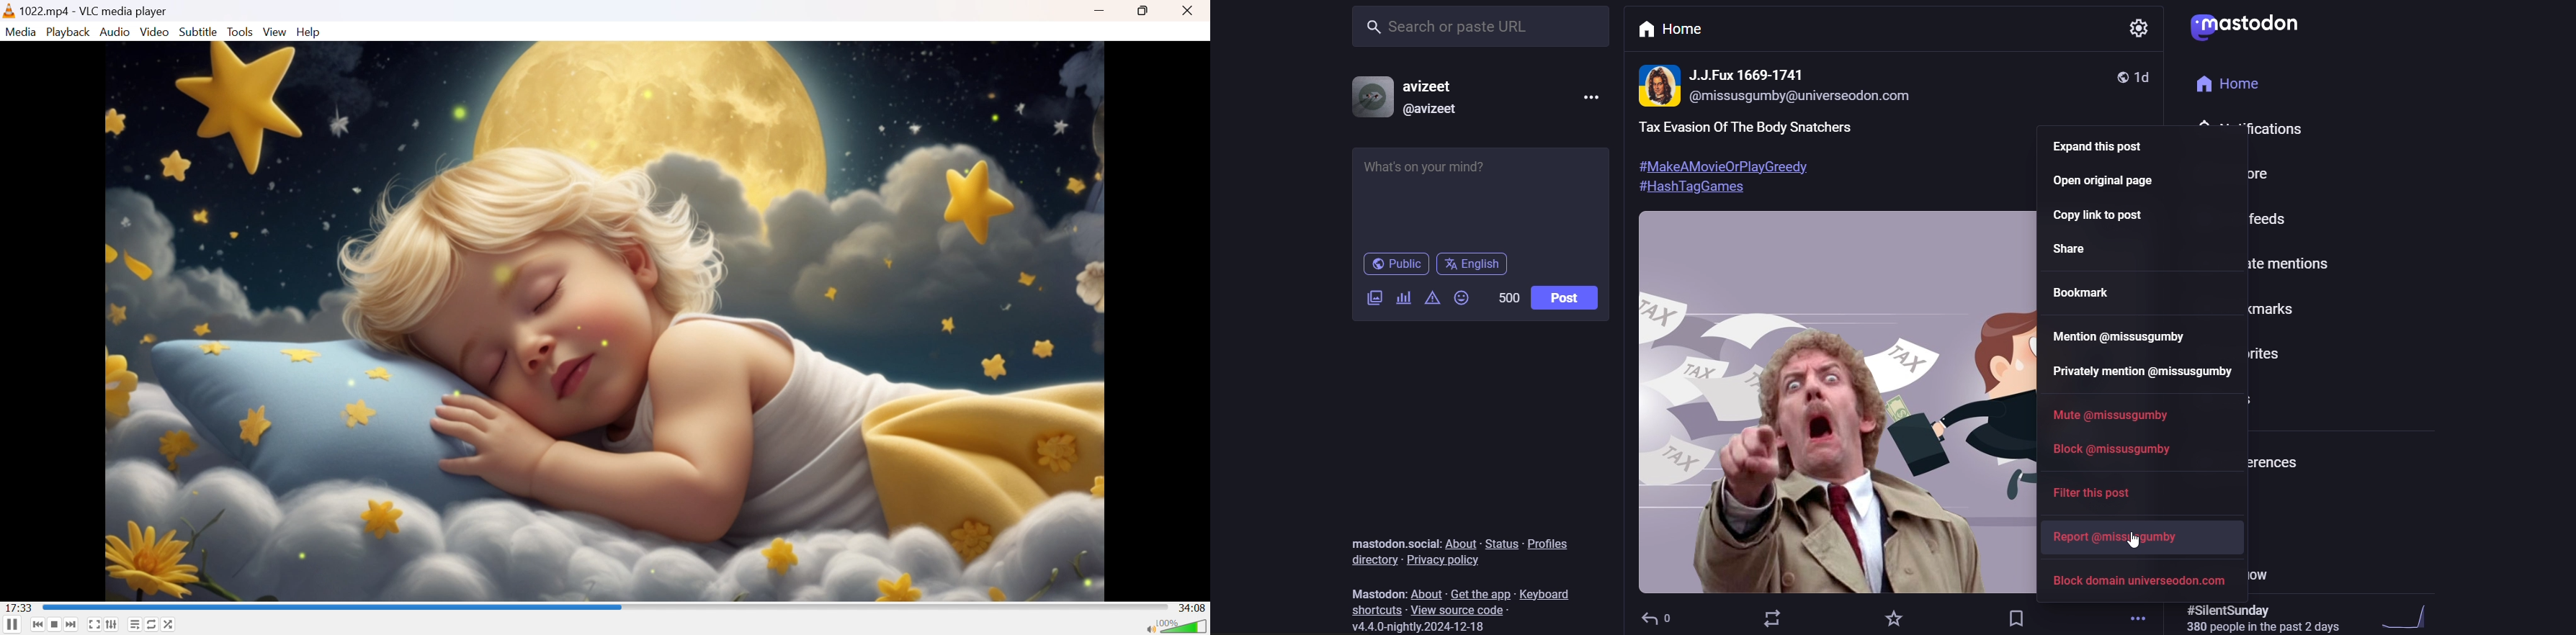  Describe the element at coordinates (1371, 97) in the screenshot. I see `profile picture` at that location.